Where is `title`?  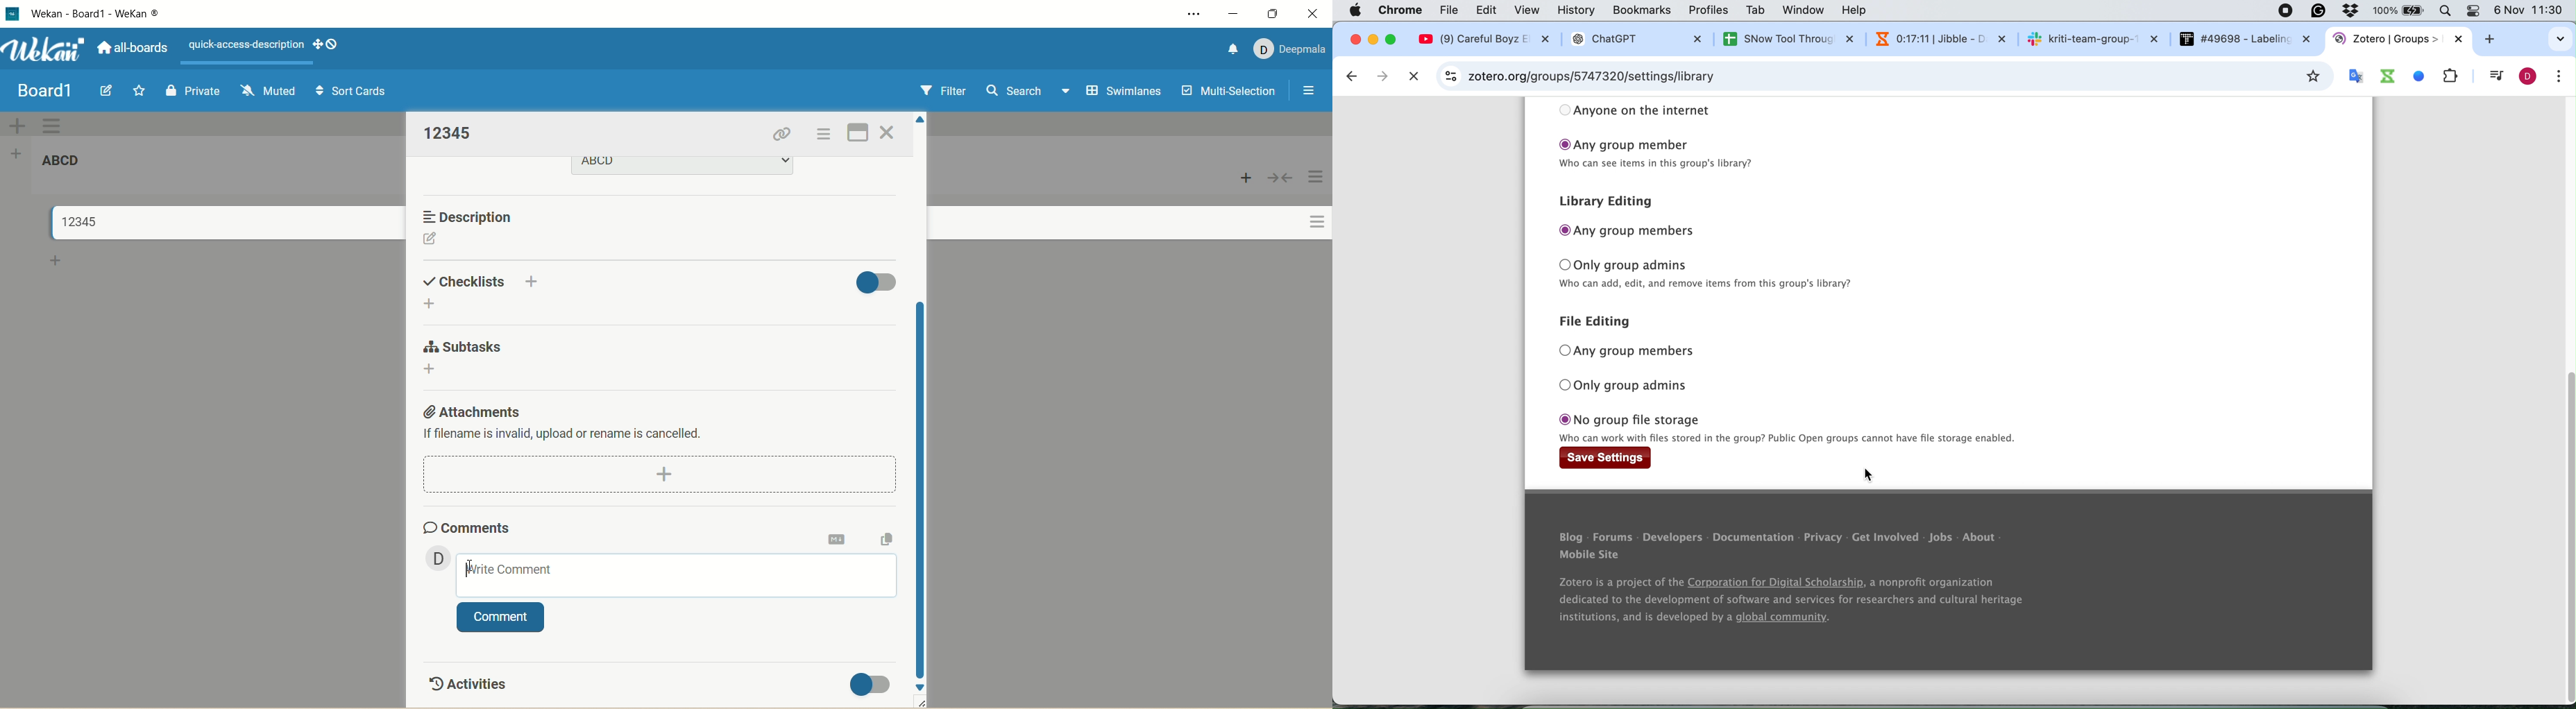 title is located at coordinates (44, 91).